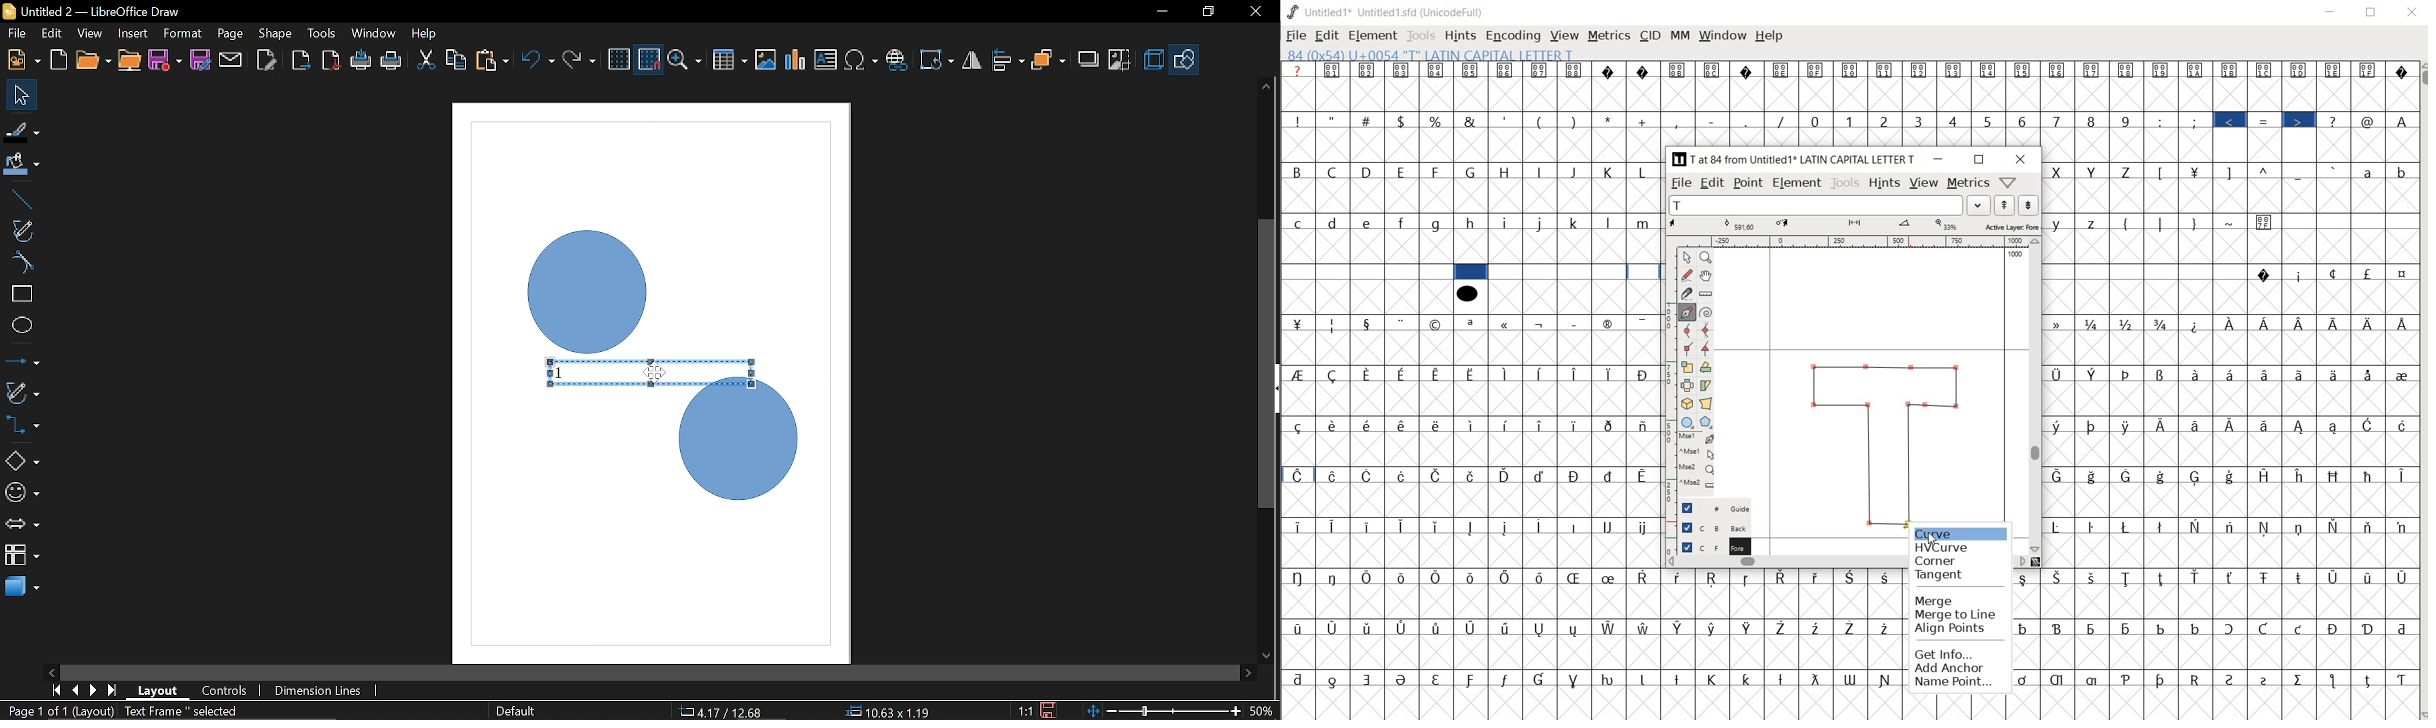 Image resolution: width=2436 pixels, height=728 pixels. What do you see at coordinates (765, 59) in the screenshot?
I see `Image` at bounding box center [765, 59].